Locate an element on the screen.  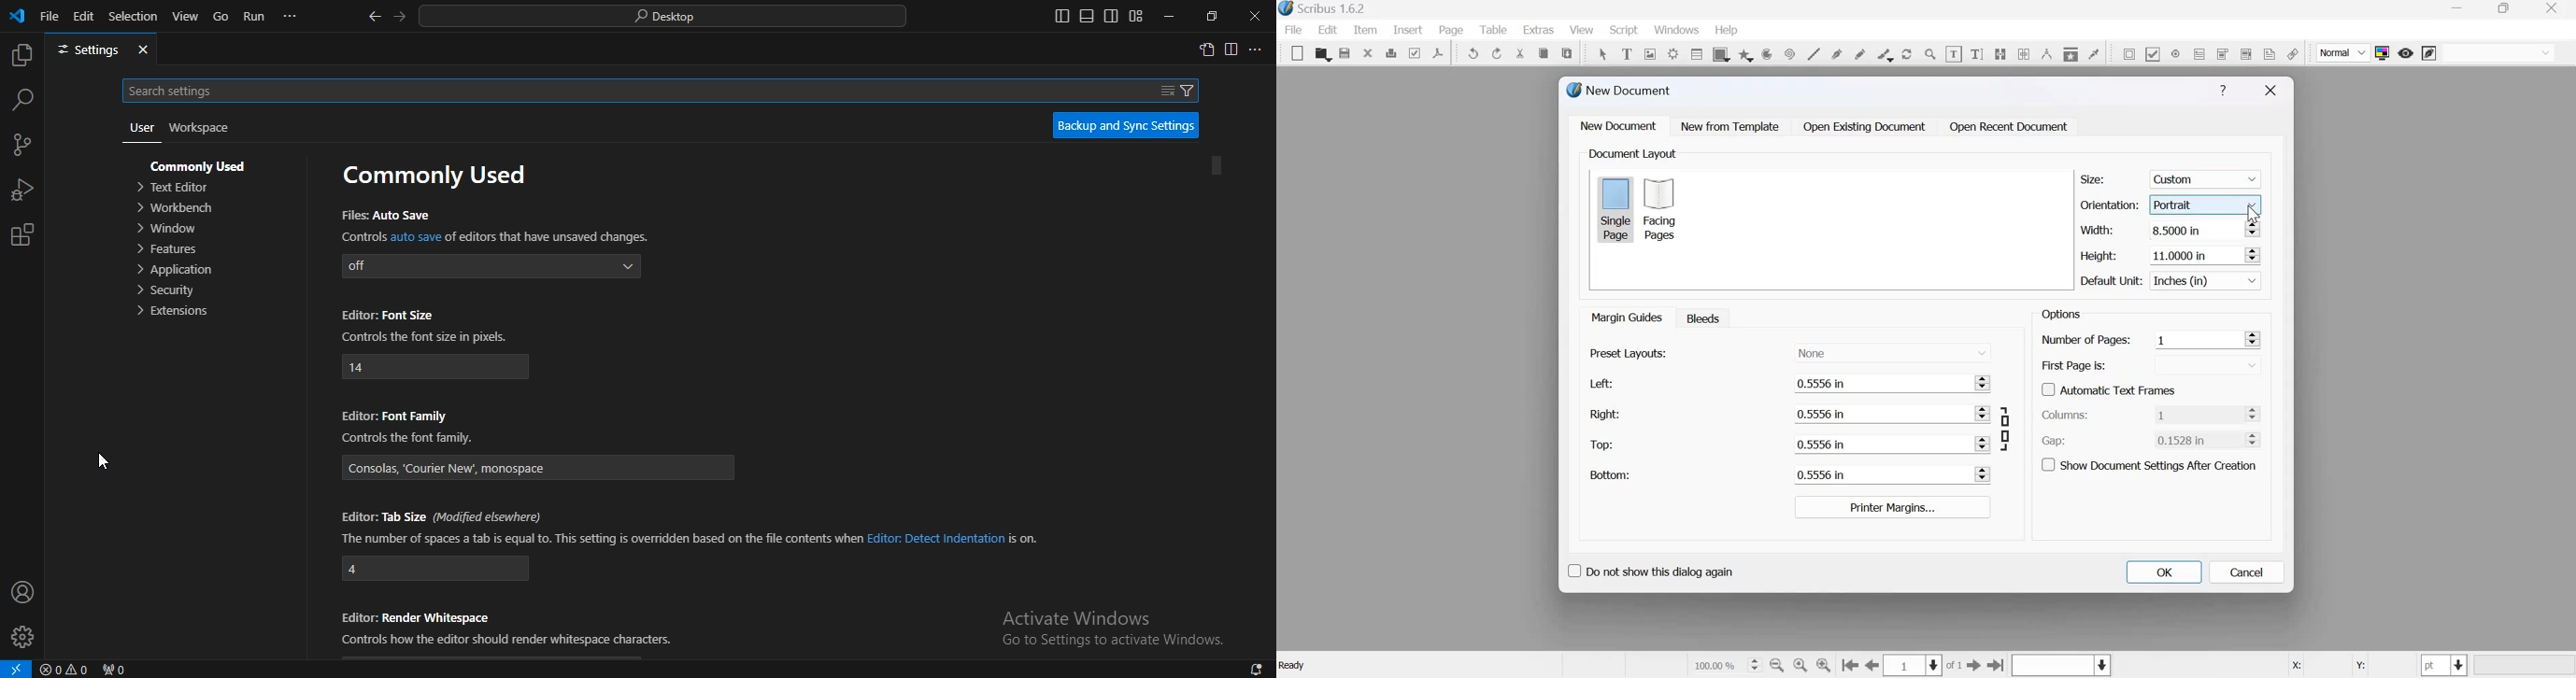
item is located at coordinates (1364, 30).